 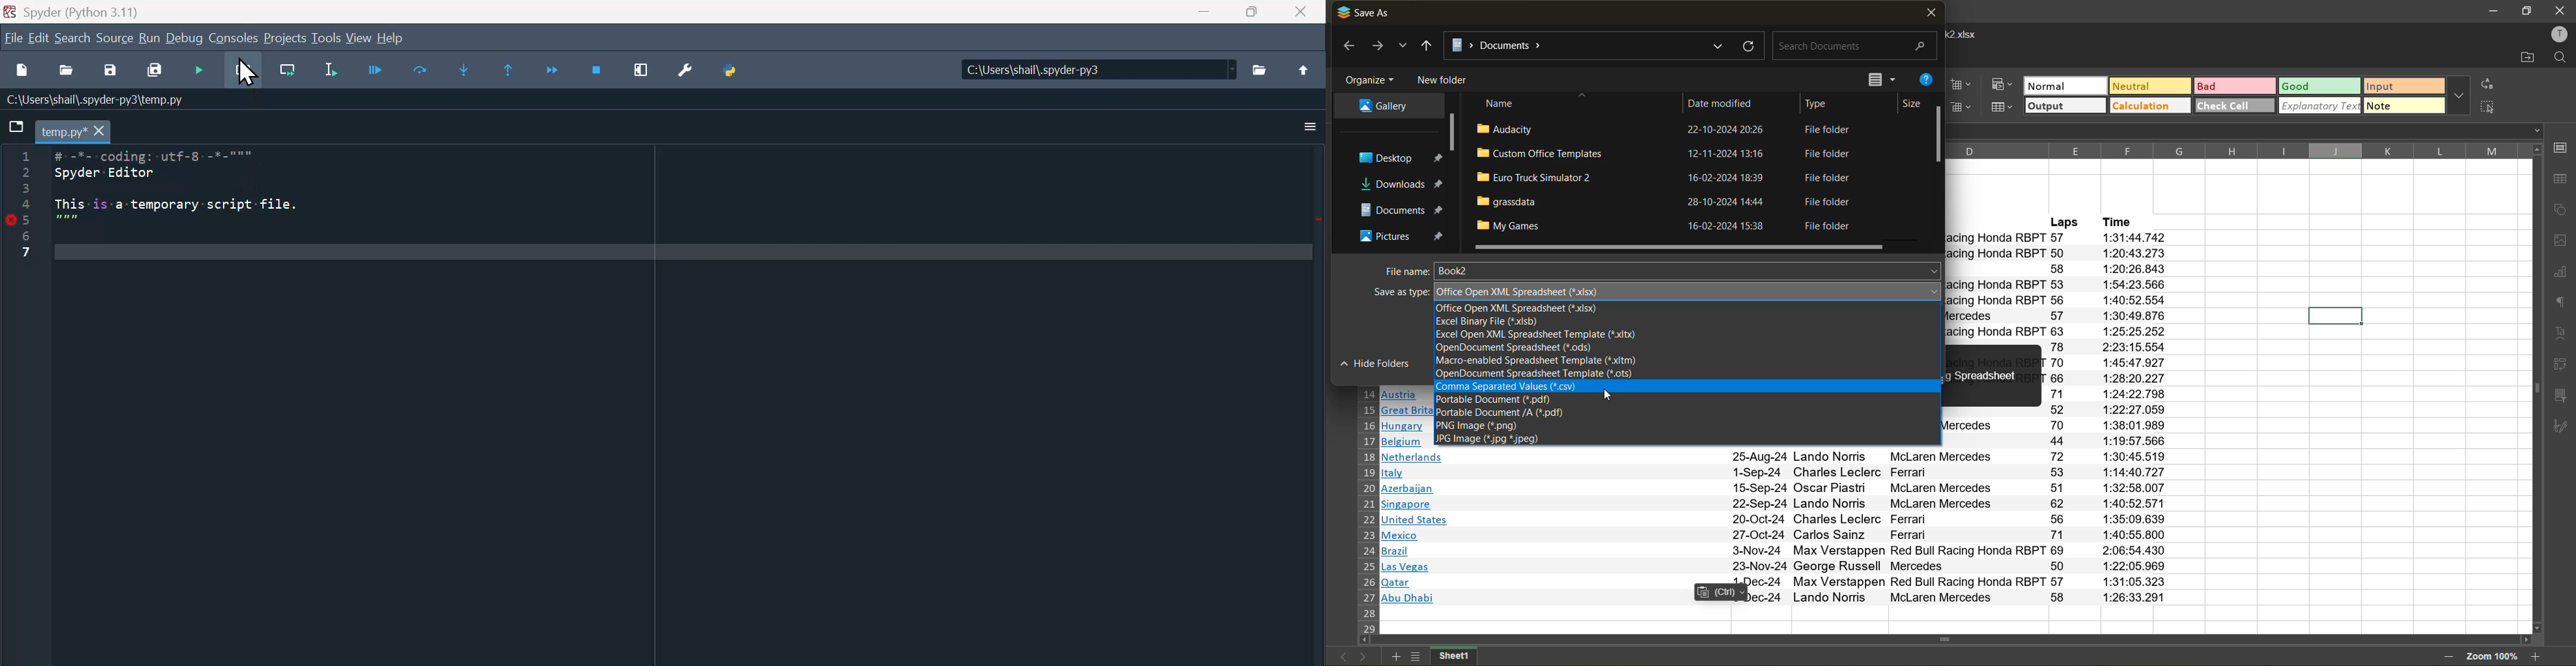 I want to click on File, so click(x=13, y=37).